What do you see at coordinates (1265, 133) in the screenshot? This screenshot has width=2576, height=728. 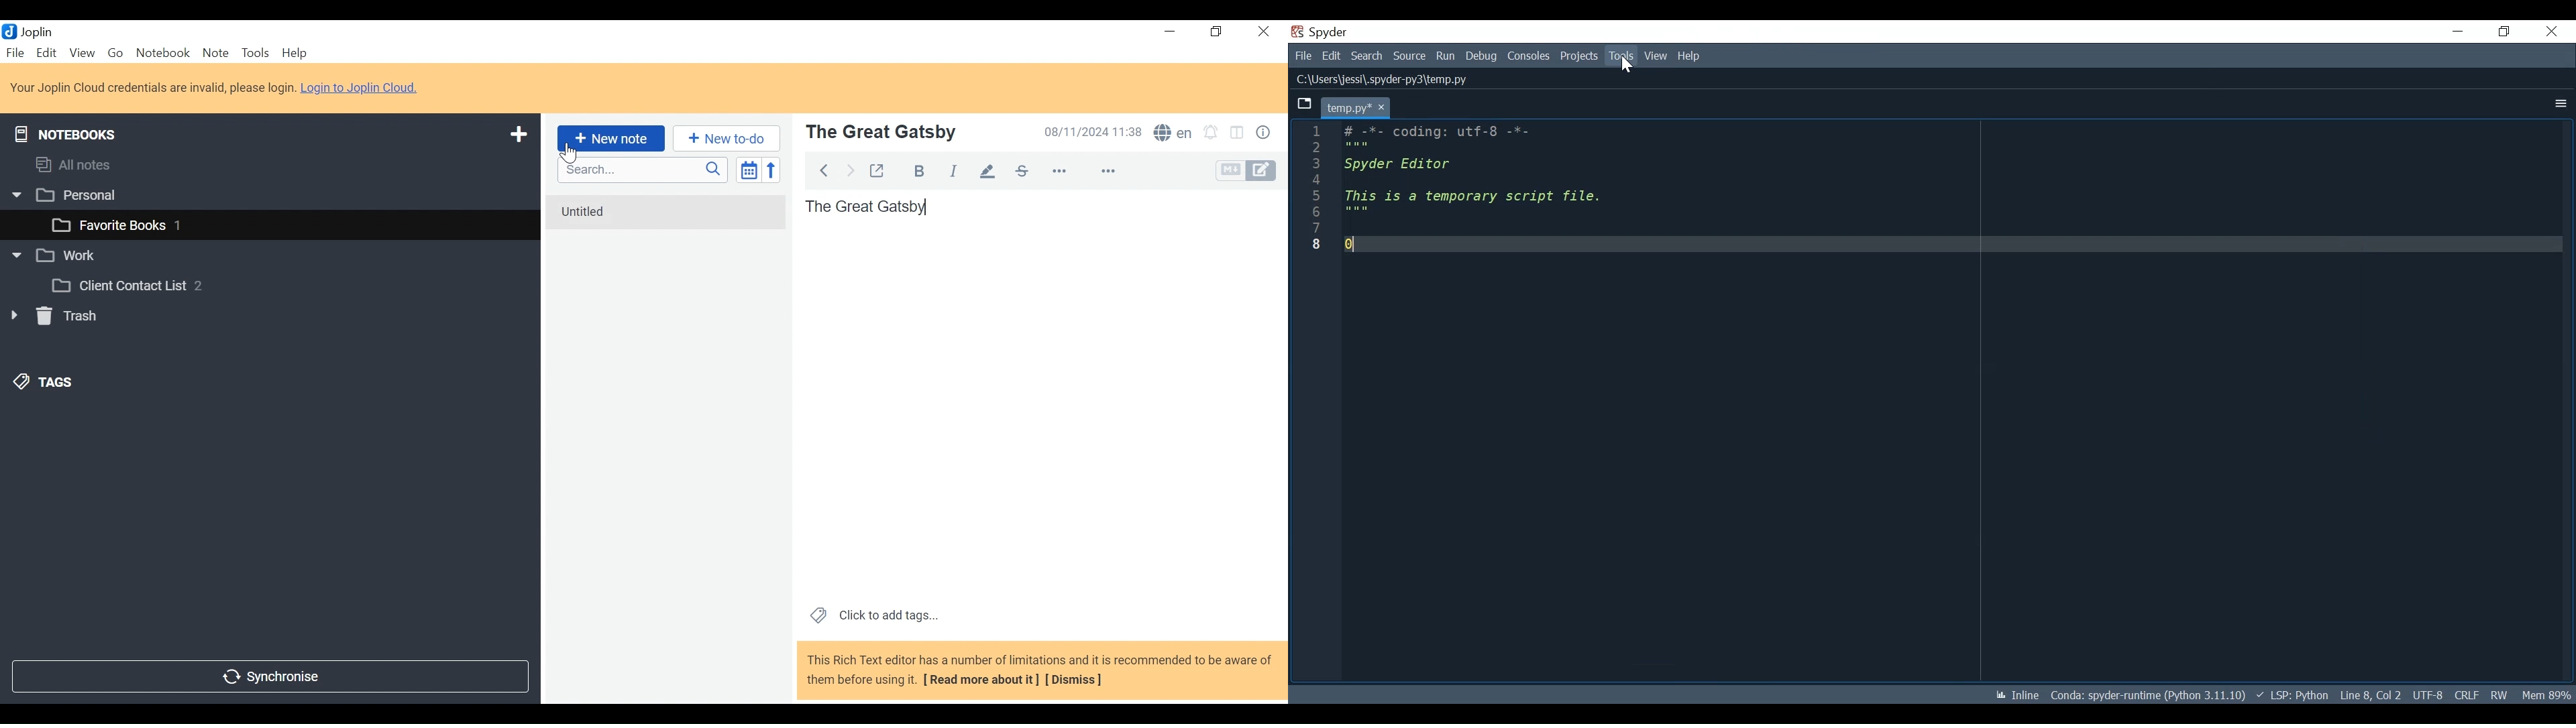 I see `Note properties` at bounding box center [1265, 133].